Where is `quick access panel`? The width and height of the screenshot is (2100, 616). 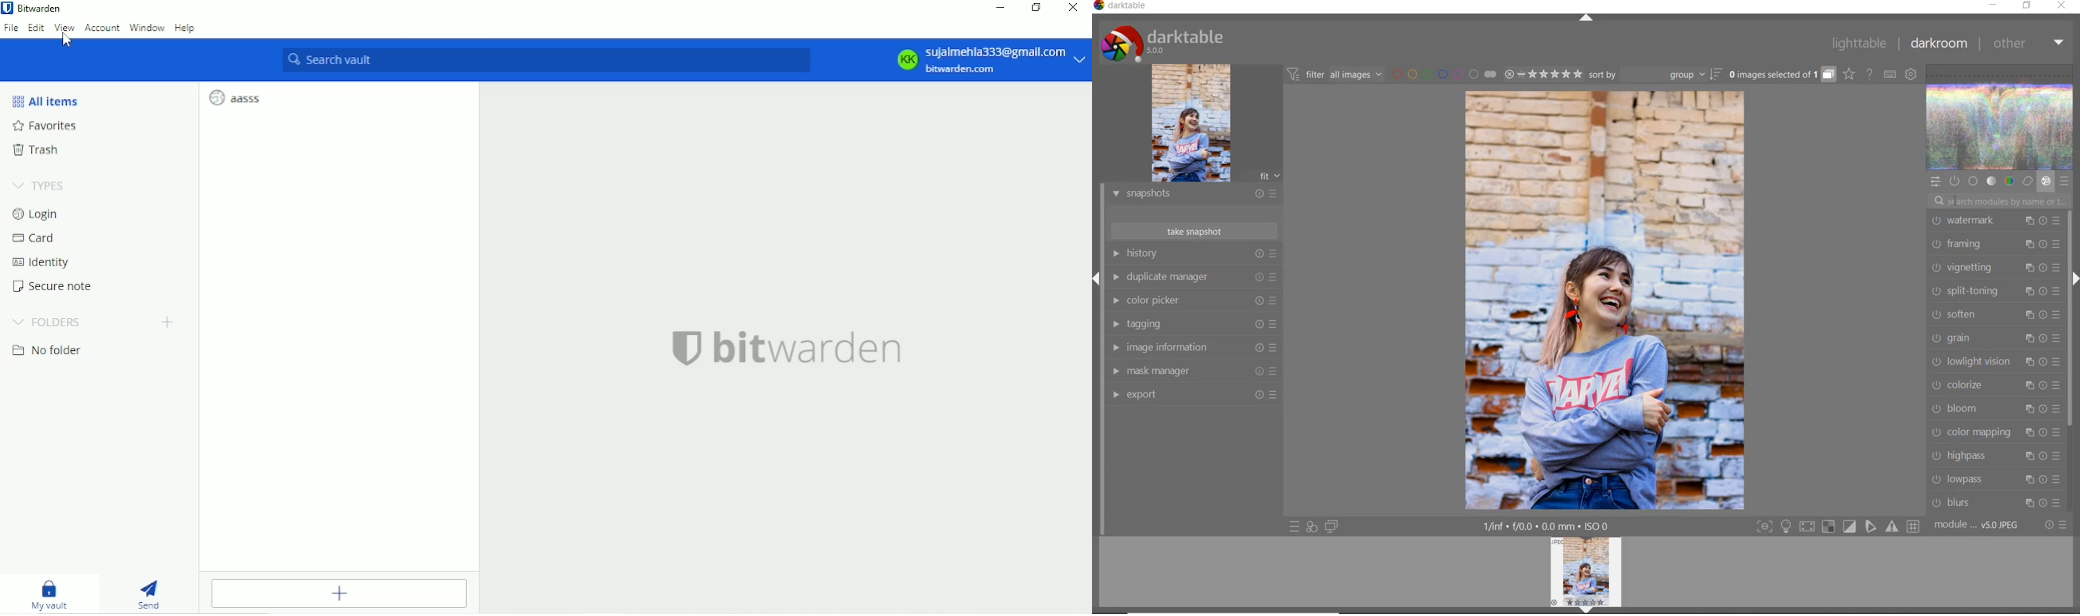
quick access panel is located at coordinates (1937, 180).